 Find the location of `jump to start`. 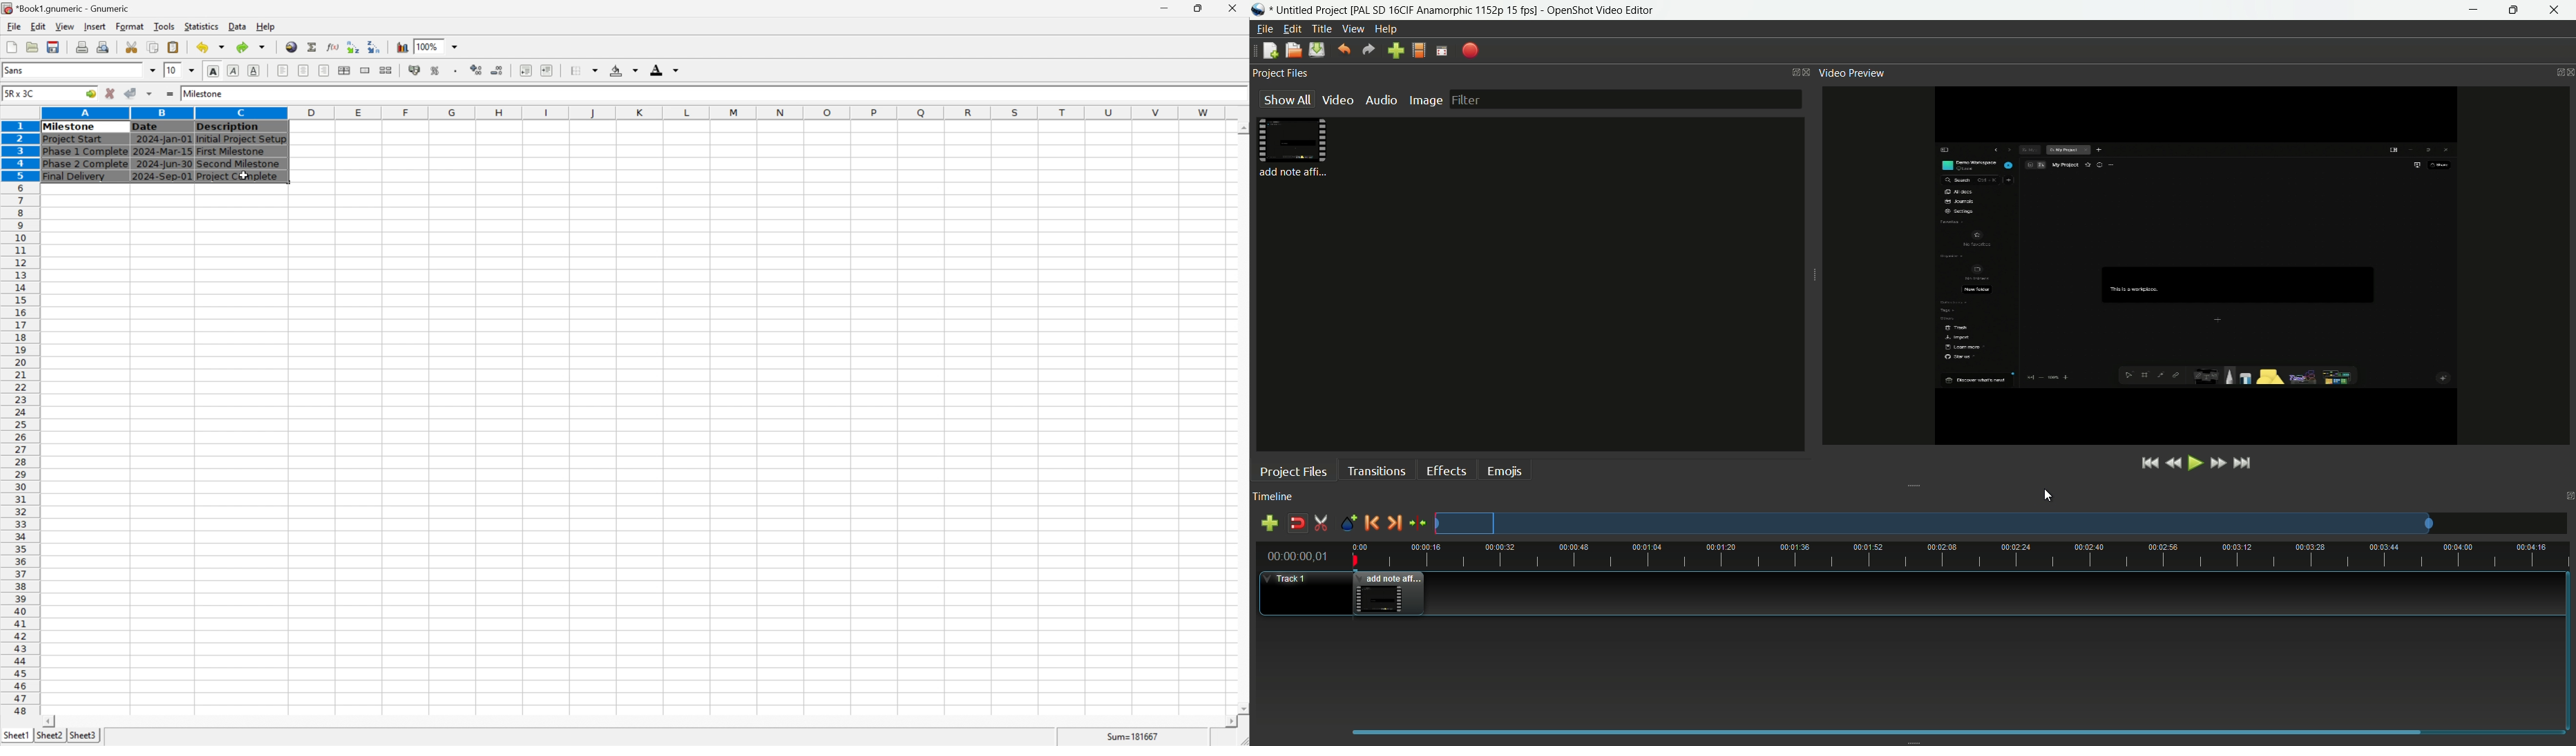

jump to start is located at coordinates (2147, 463).